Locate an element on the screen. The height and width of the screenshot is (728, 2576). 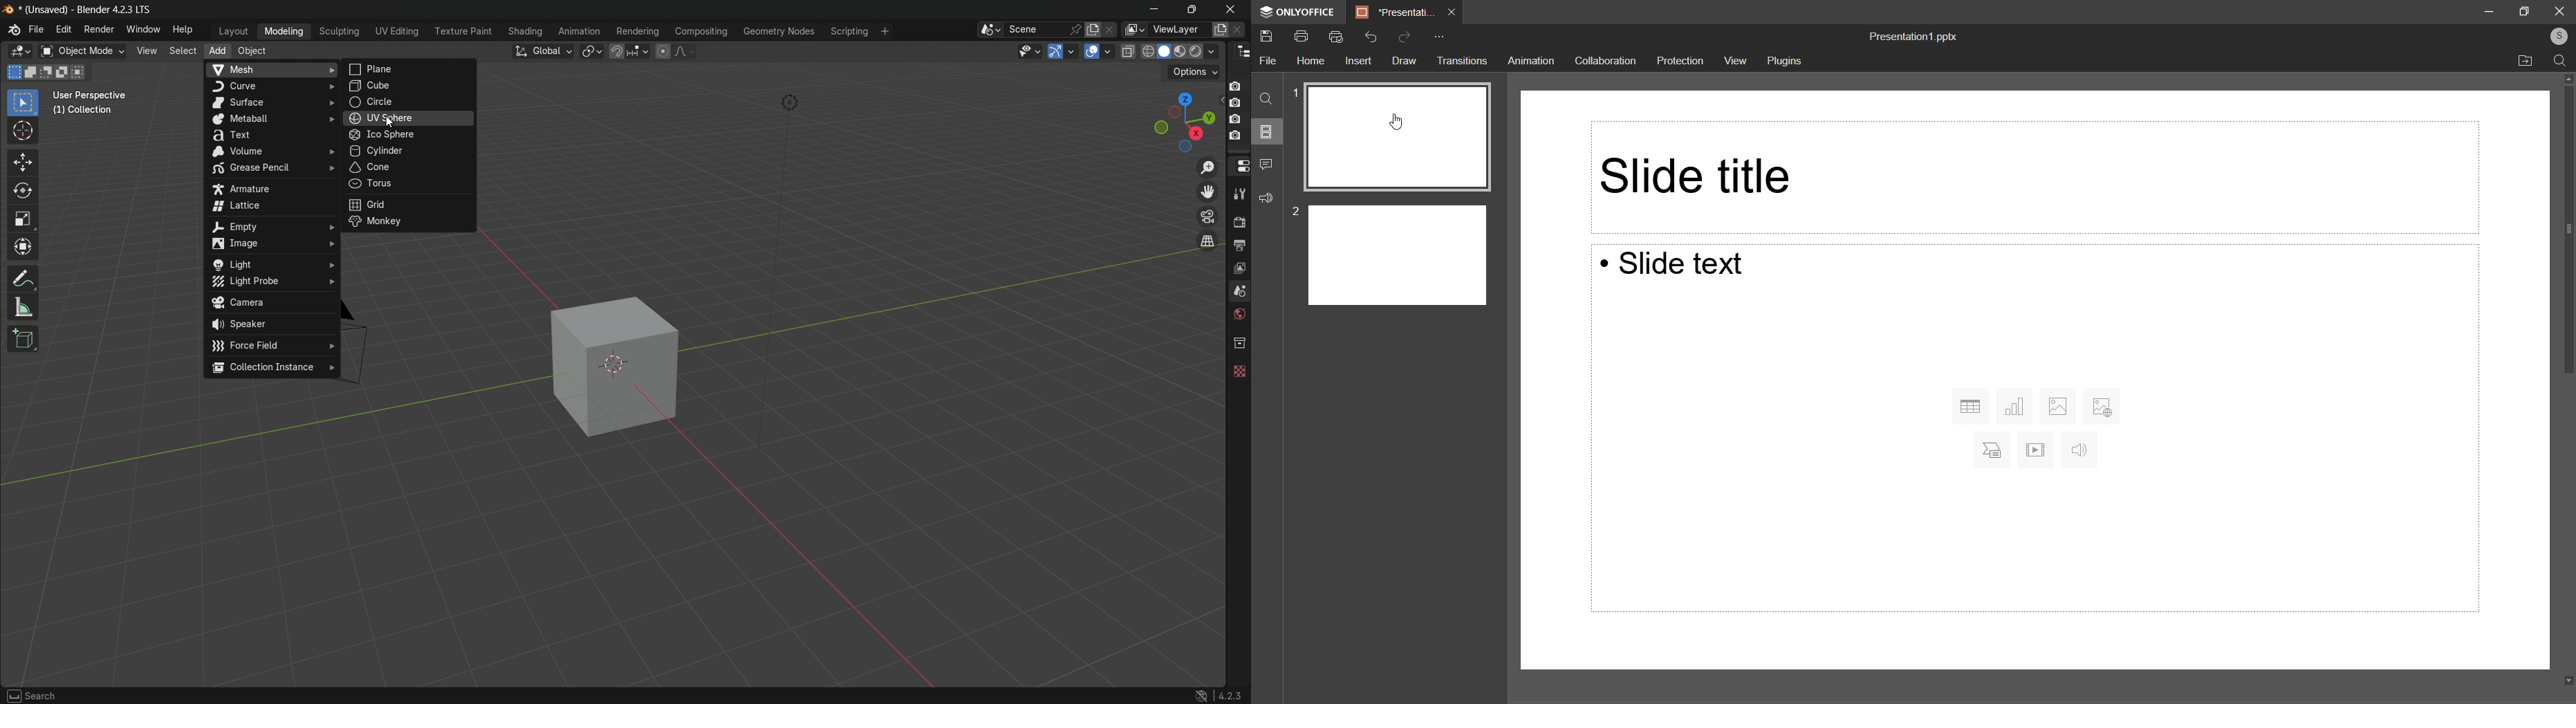
delete scenes is located at coordinates (1113, 31).